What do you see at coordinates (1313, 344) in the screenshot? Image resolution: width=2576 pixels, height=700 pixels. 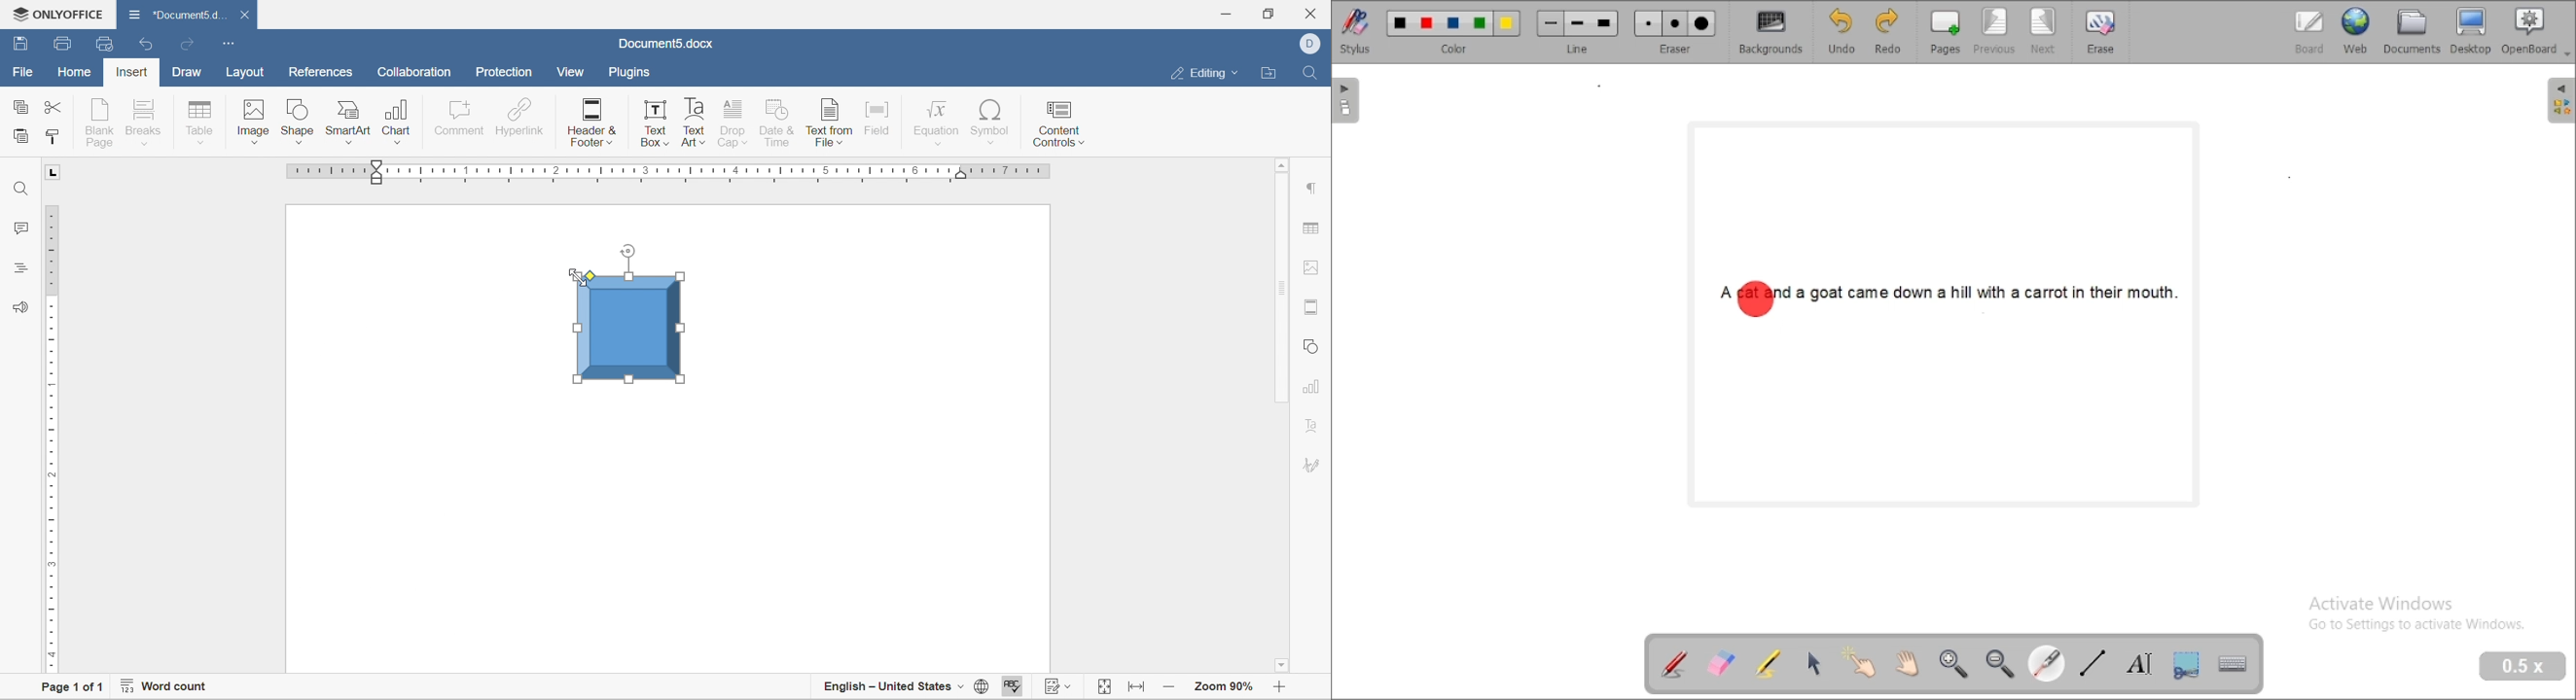 I see `shape settigns` at bounding box center [1313, 344].